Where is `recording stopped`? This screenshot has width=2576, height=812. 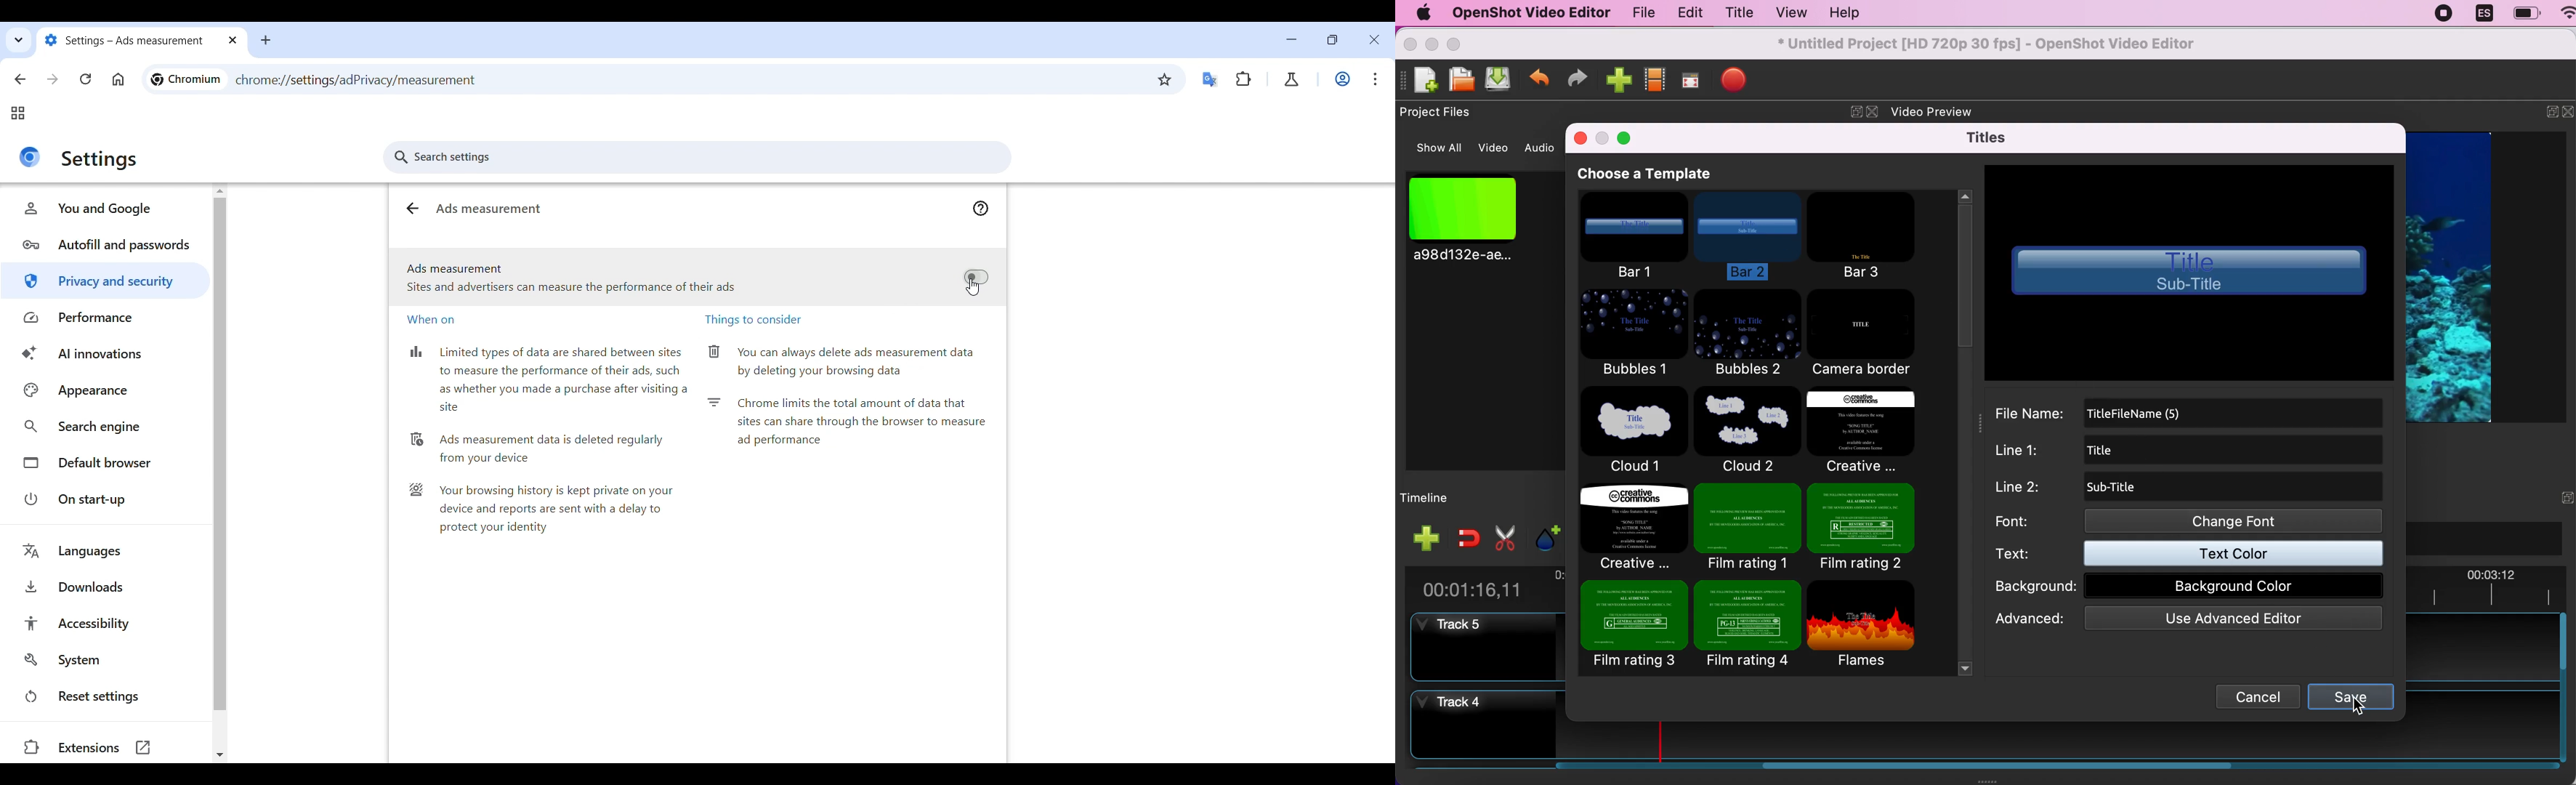 recording stopped is located at coordinates (2445, 16).